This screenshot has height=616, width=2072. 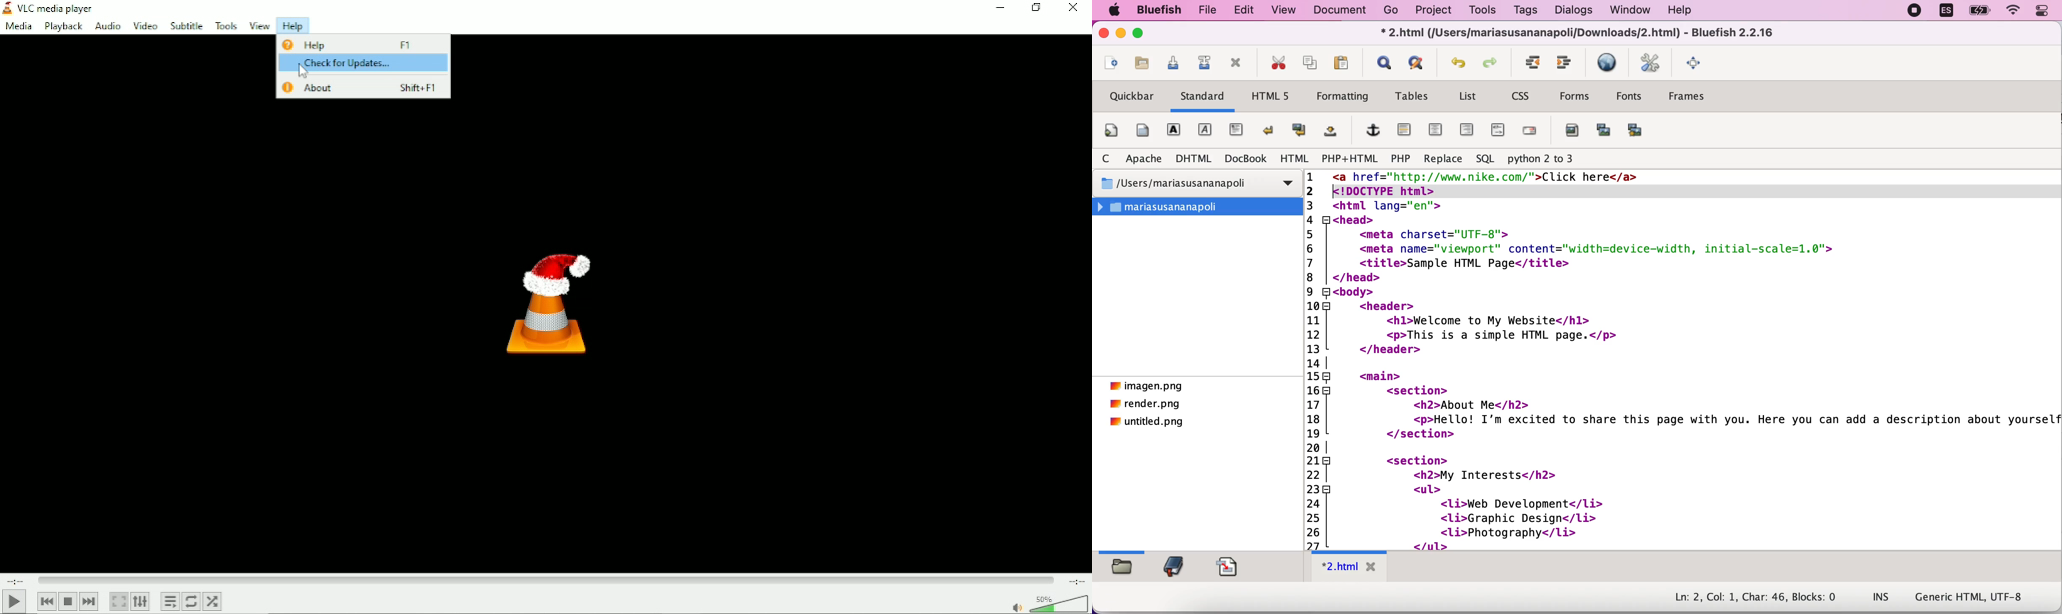 I want to click on Minimize, so click(x=1000, y=8).